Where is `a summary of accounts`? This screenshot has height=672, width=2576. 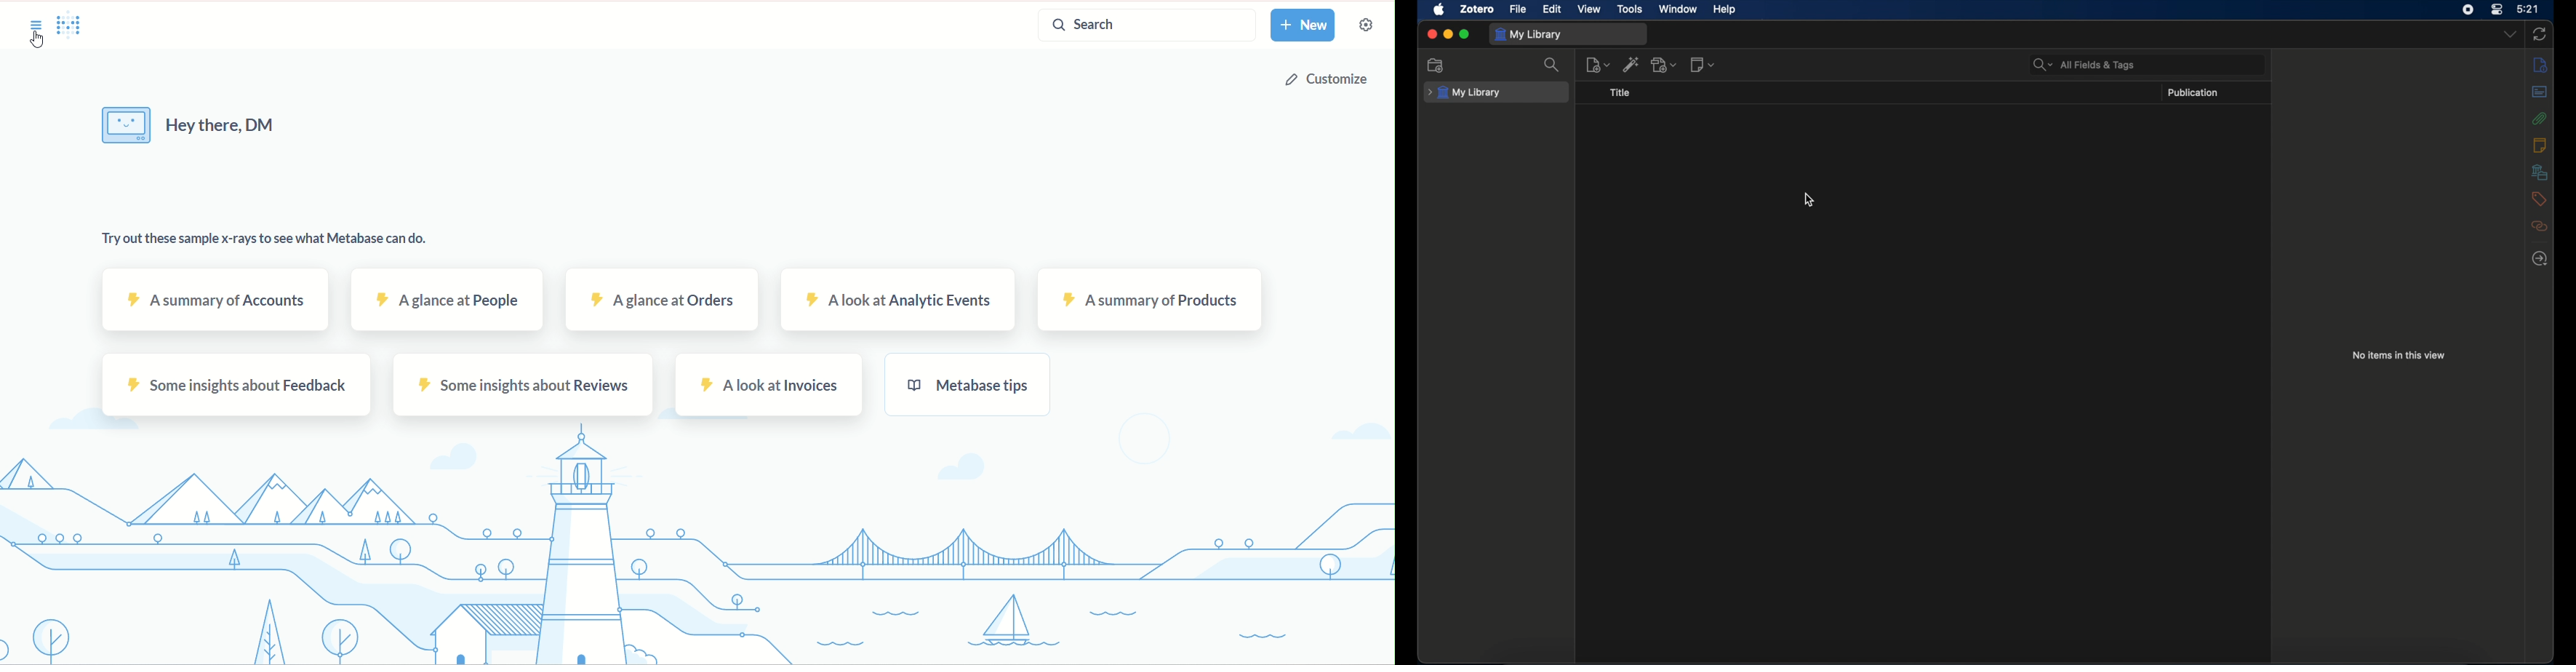 a summary of accounts is located at coordinates (214, 299).